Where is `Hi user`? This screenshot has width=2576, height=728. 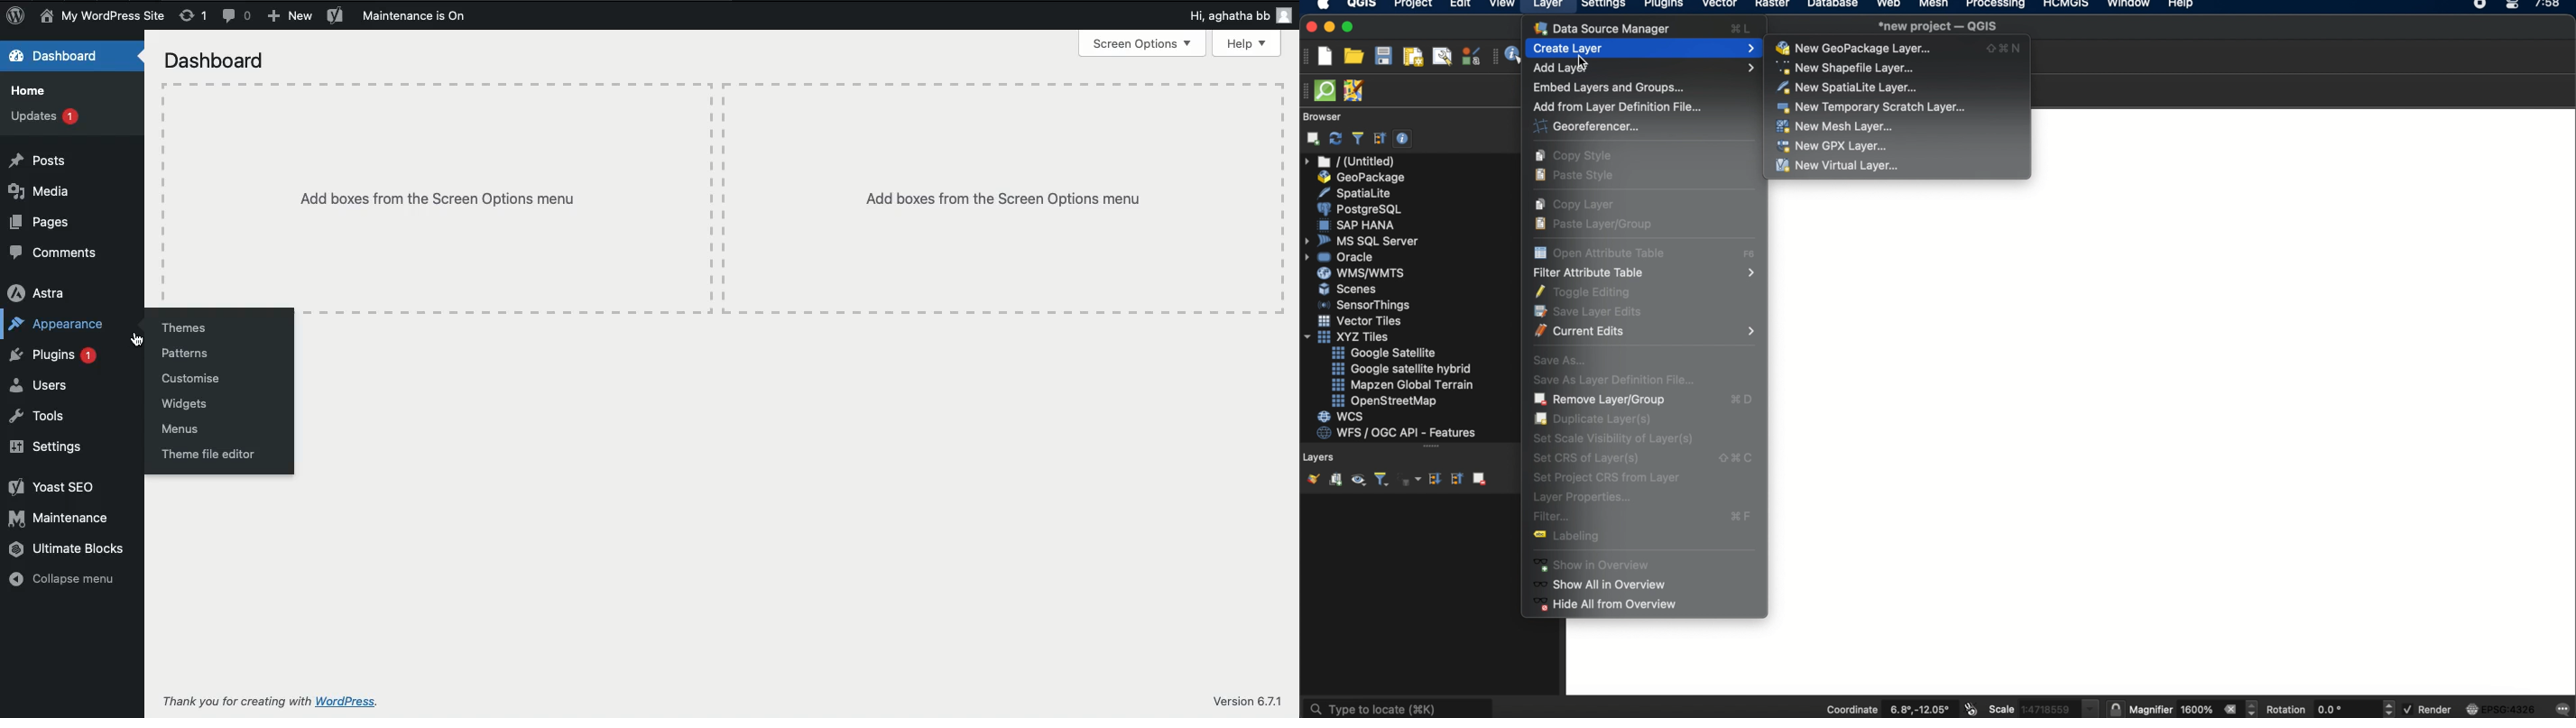
Hi user is located at coordinates (1238, 15).